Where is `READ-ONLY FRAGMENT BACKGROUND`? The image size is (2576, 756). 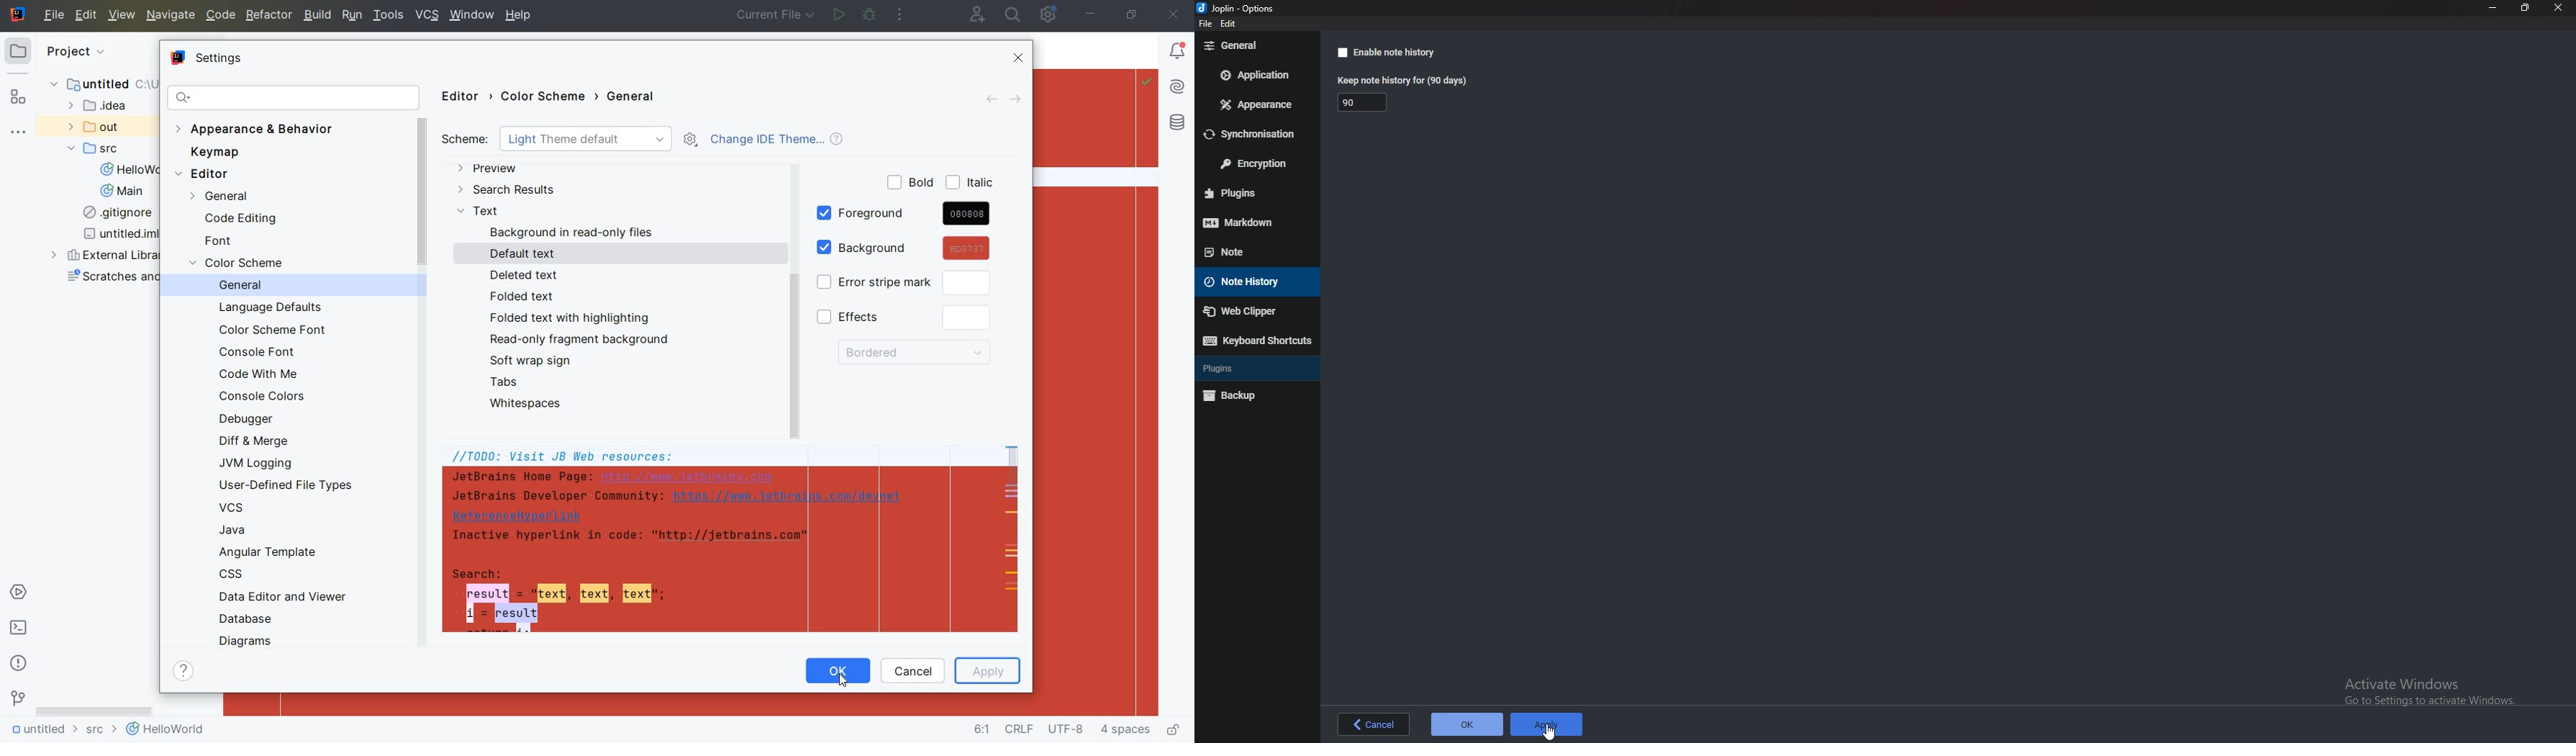 READ-ONLY FRAGMENT BACKGROUND is located at coordinates (577, 339).